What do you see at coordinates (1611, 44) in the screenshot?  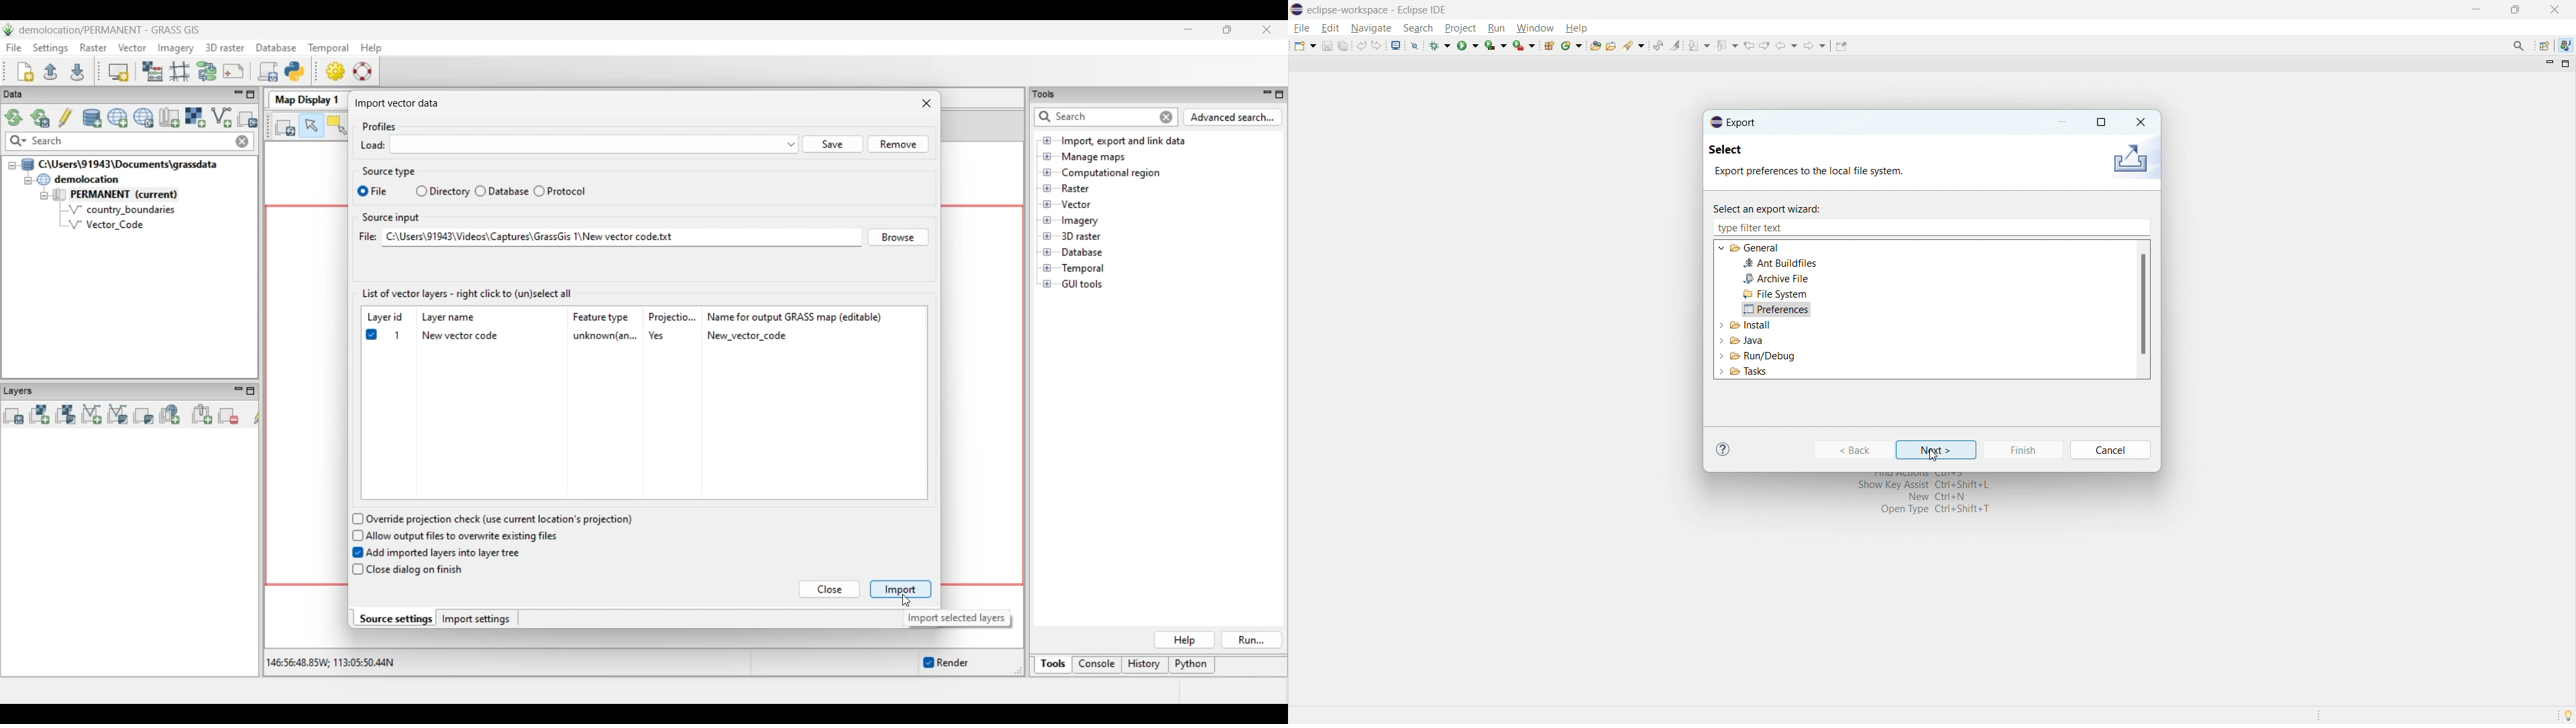 I see `open task` at bounding box center [1611, 44].